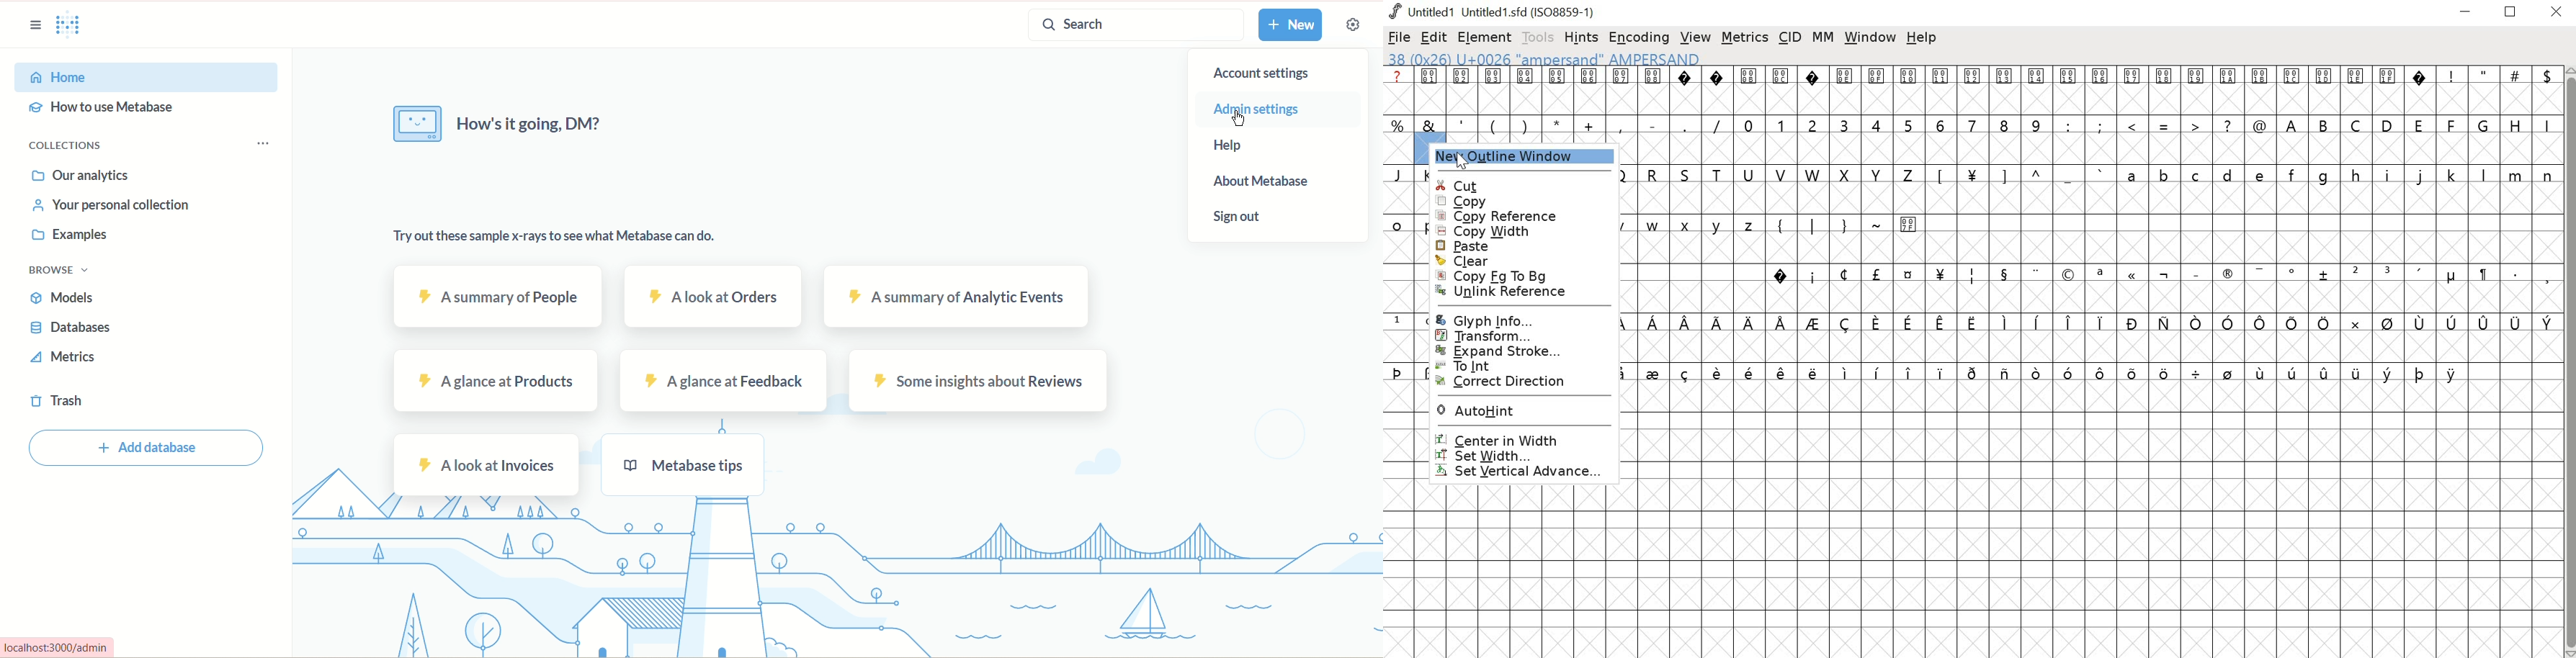 The image size is (2576, 672). What do you see at coordinates (1781, 89) in the screenshot?
I see `000C` at bounding box center [1781, 89].